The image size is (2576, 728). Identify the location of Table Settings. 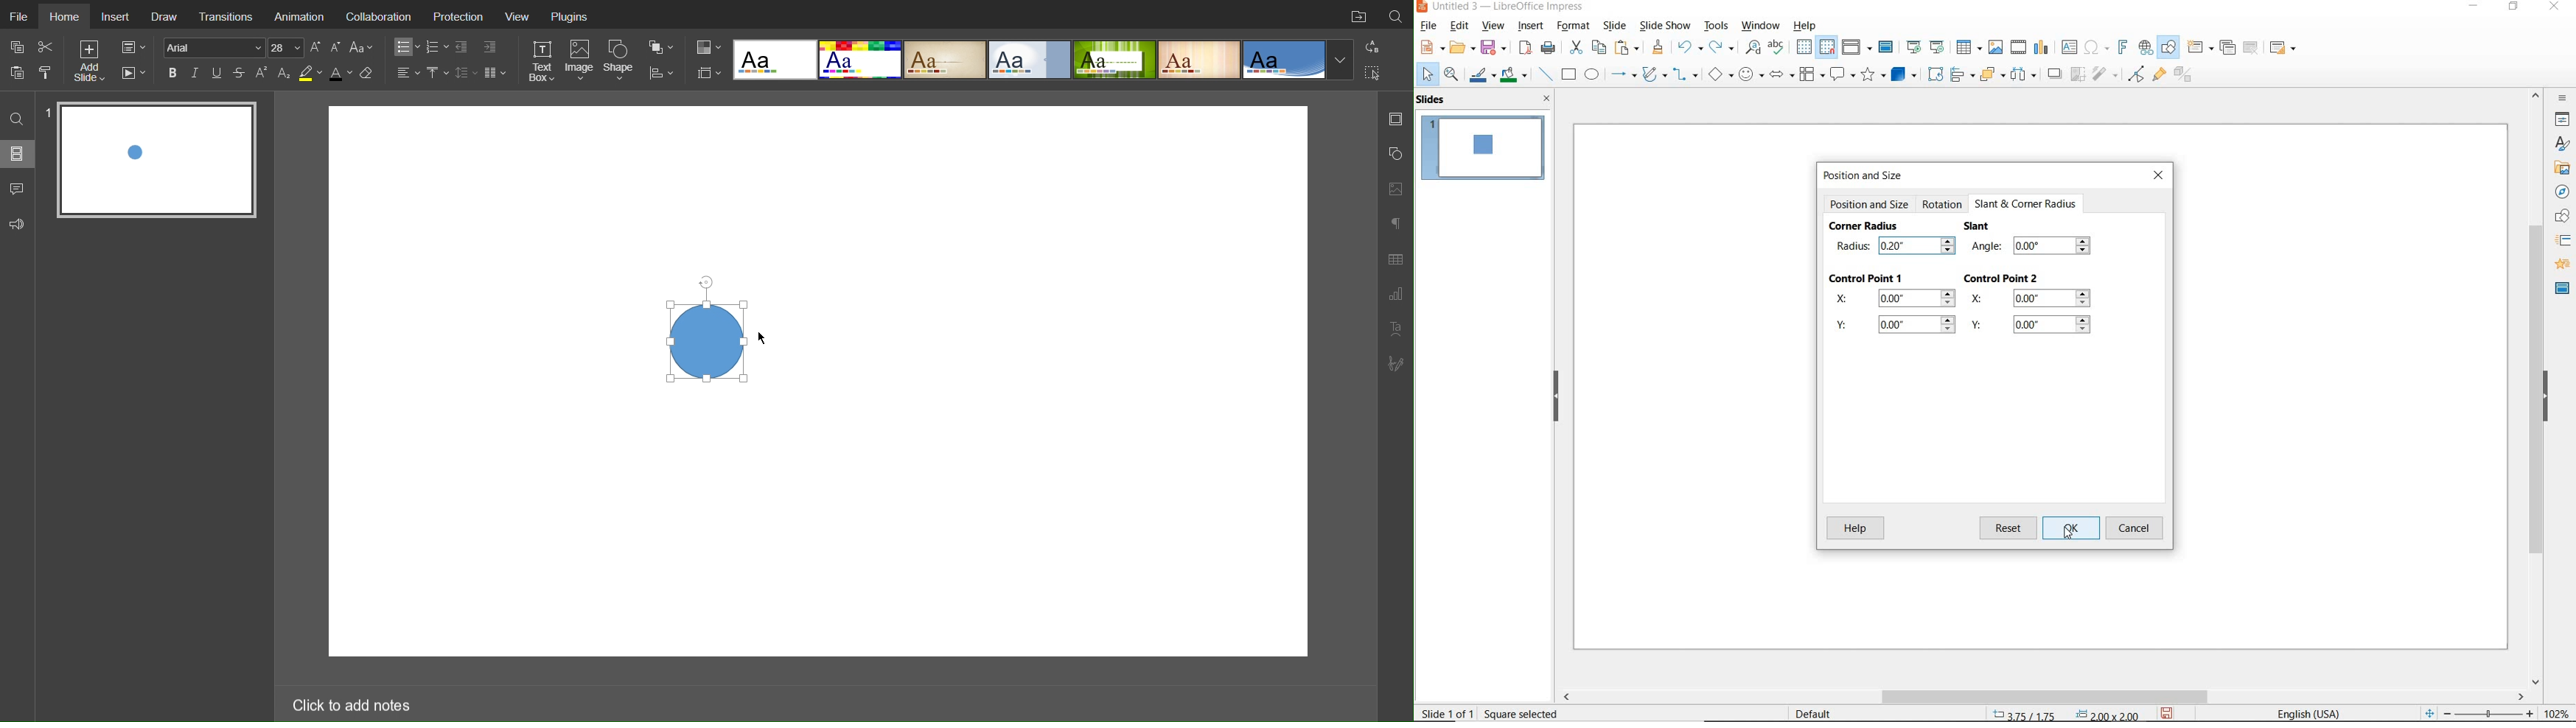
(1395, 258).